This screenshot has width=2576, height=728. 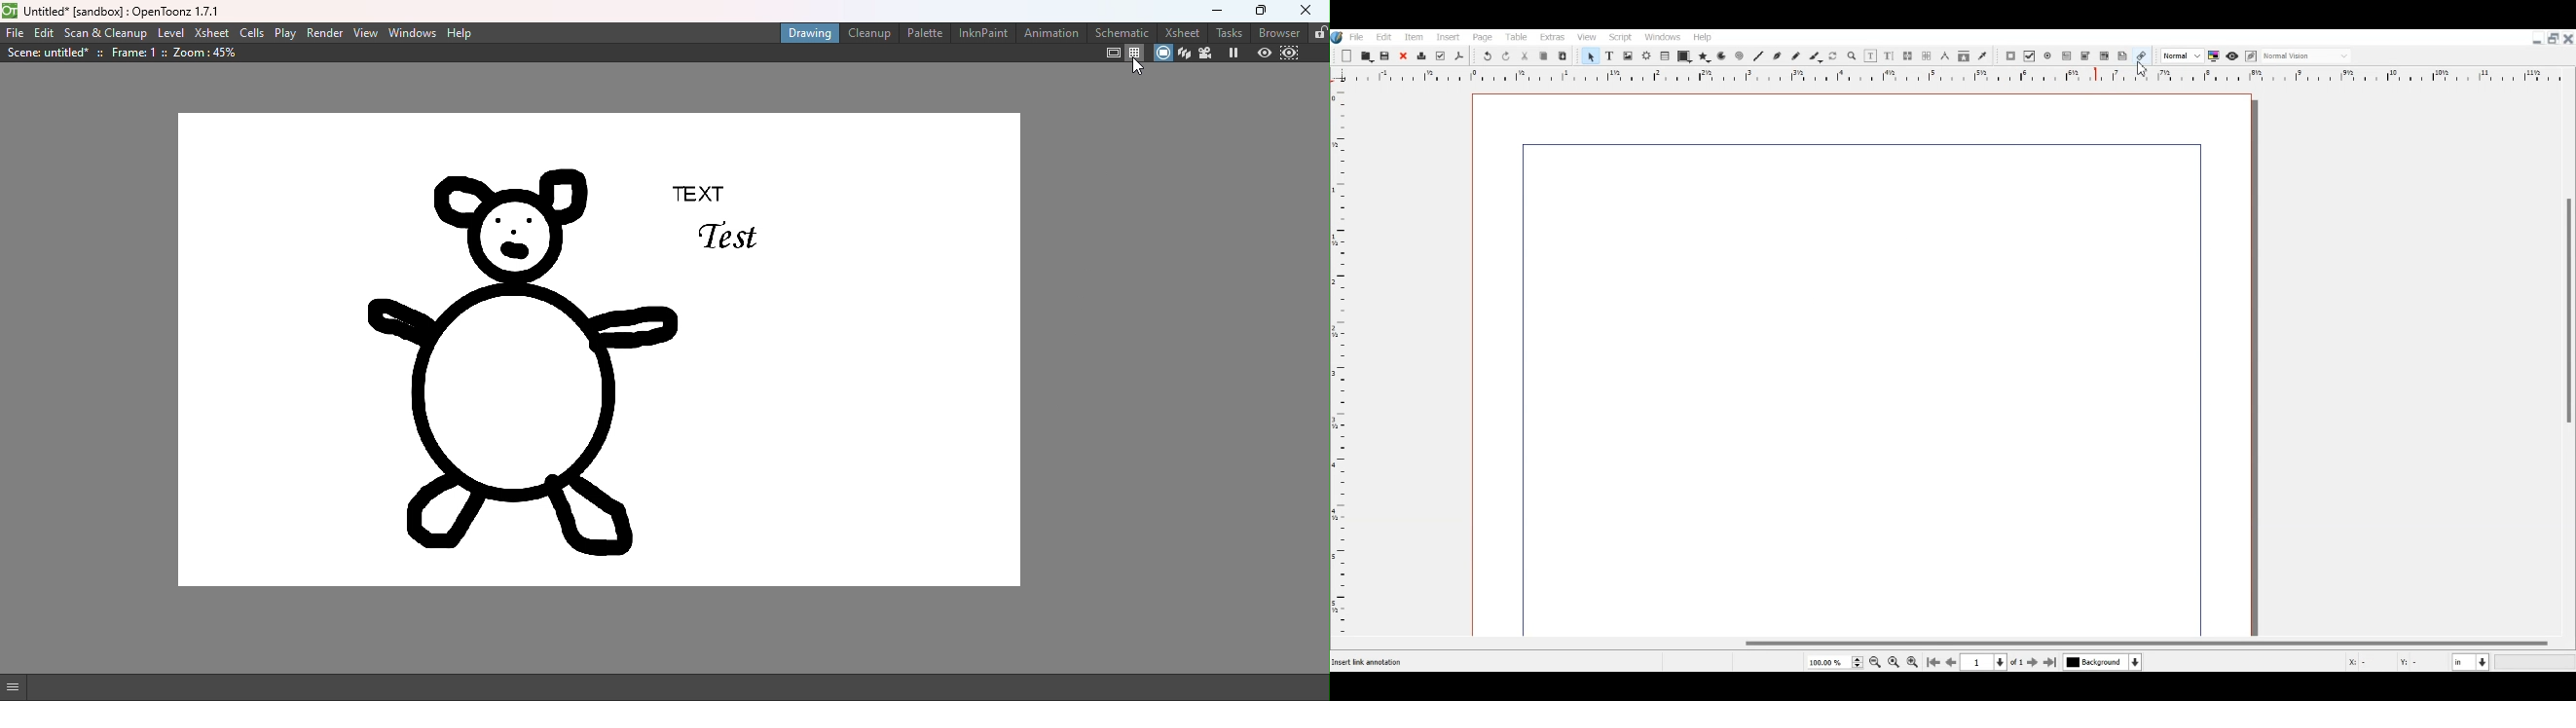 I want to click on Edit, so click(x=45, y=32).